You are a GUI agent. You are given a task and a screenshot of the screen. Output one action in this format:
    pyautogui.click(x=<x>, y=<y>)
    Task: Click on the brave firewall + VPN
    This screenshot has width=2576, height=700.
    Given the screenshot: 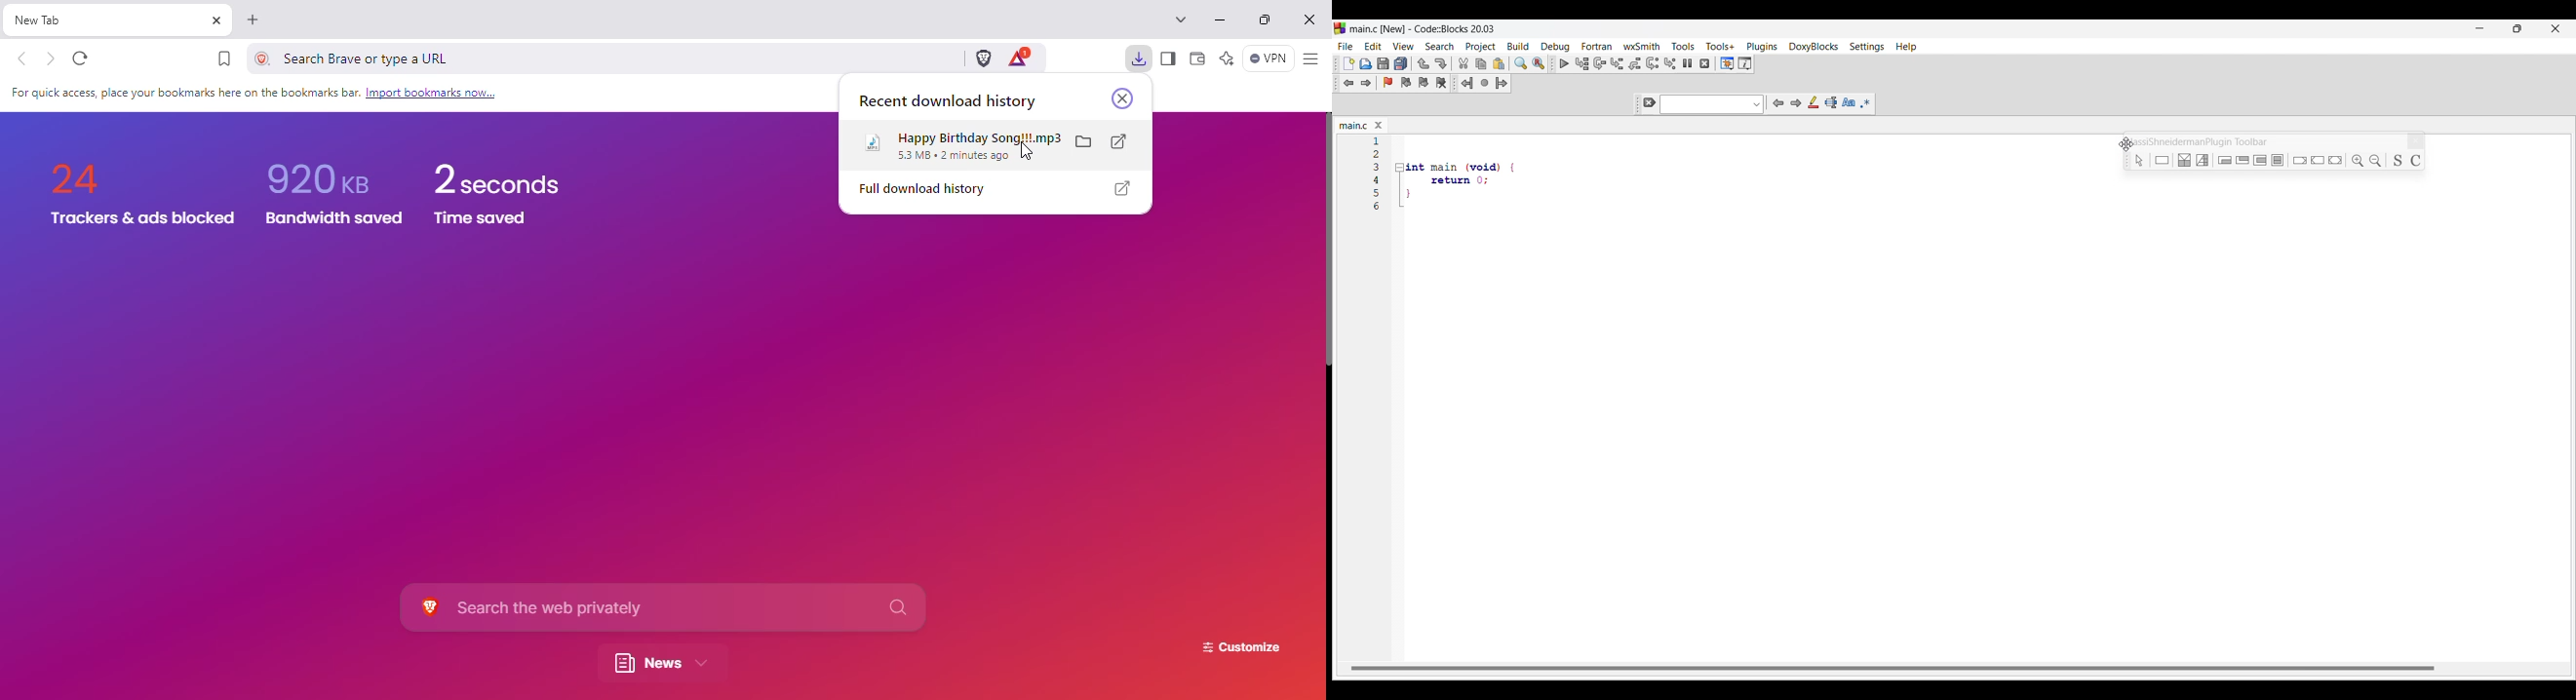 What is the action you would take?
    pyautogui.click(x=1268, y=58)
    